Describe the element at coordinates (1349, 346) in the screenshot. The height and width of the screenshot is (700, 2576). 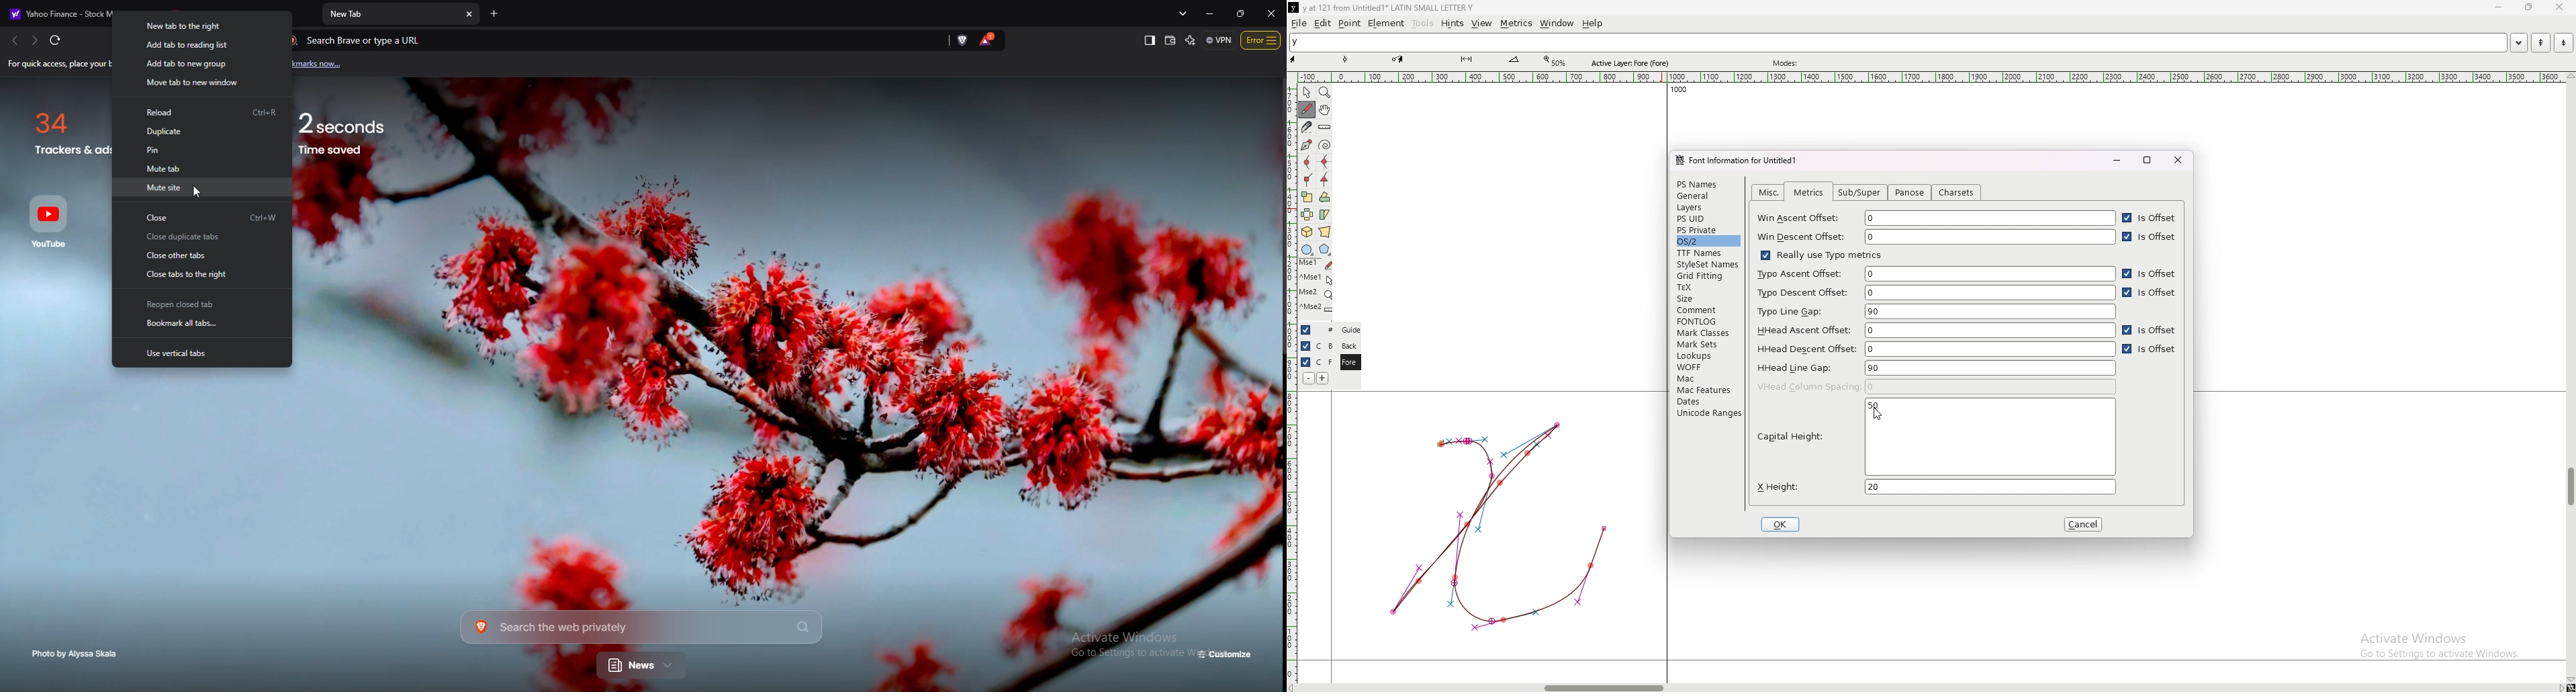
I see `back` at that location.